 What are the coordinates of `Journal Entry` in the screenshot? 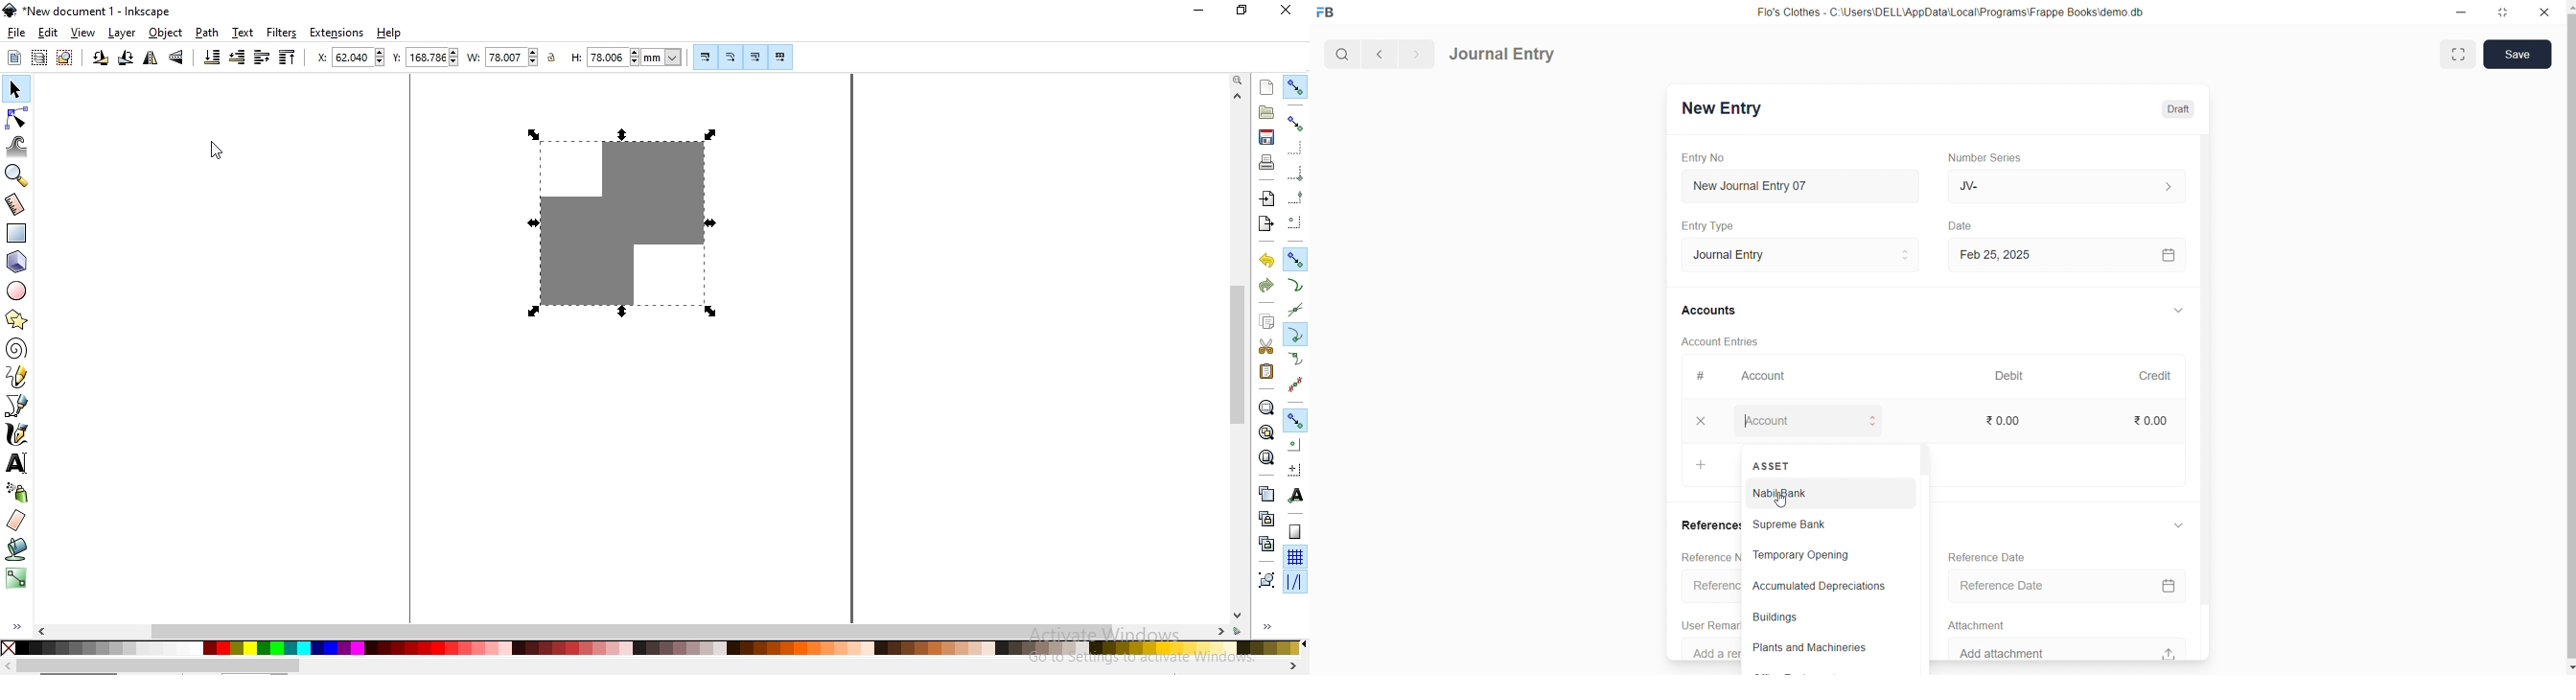 It's located at (1797, 253).